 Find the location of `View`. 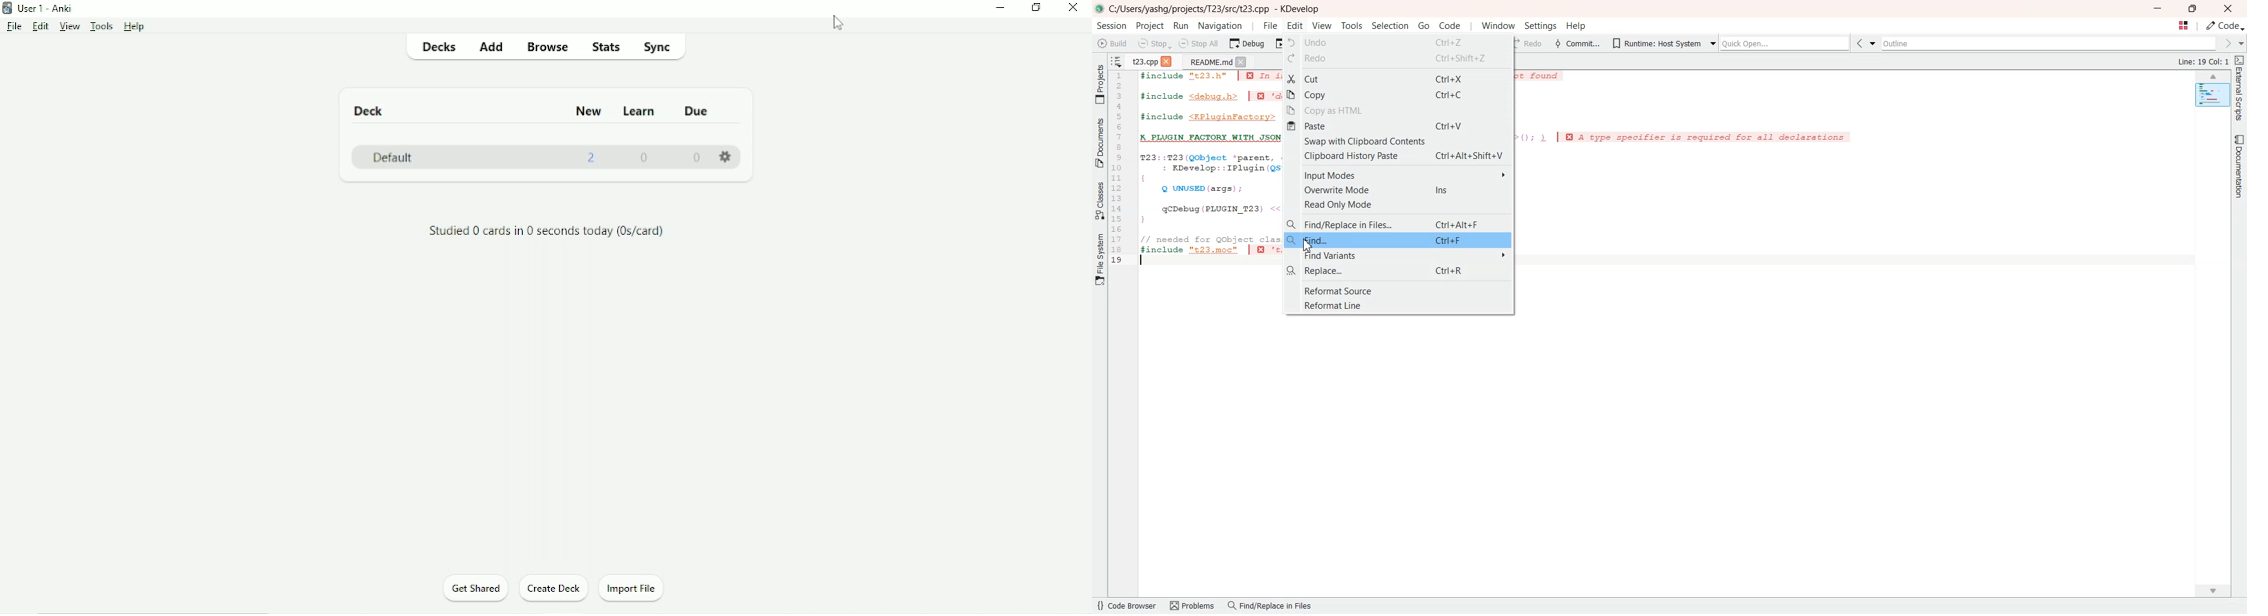

View is located at coordinates (70, 26).